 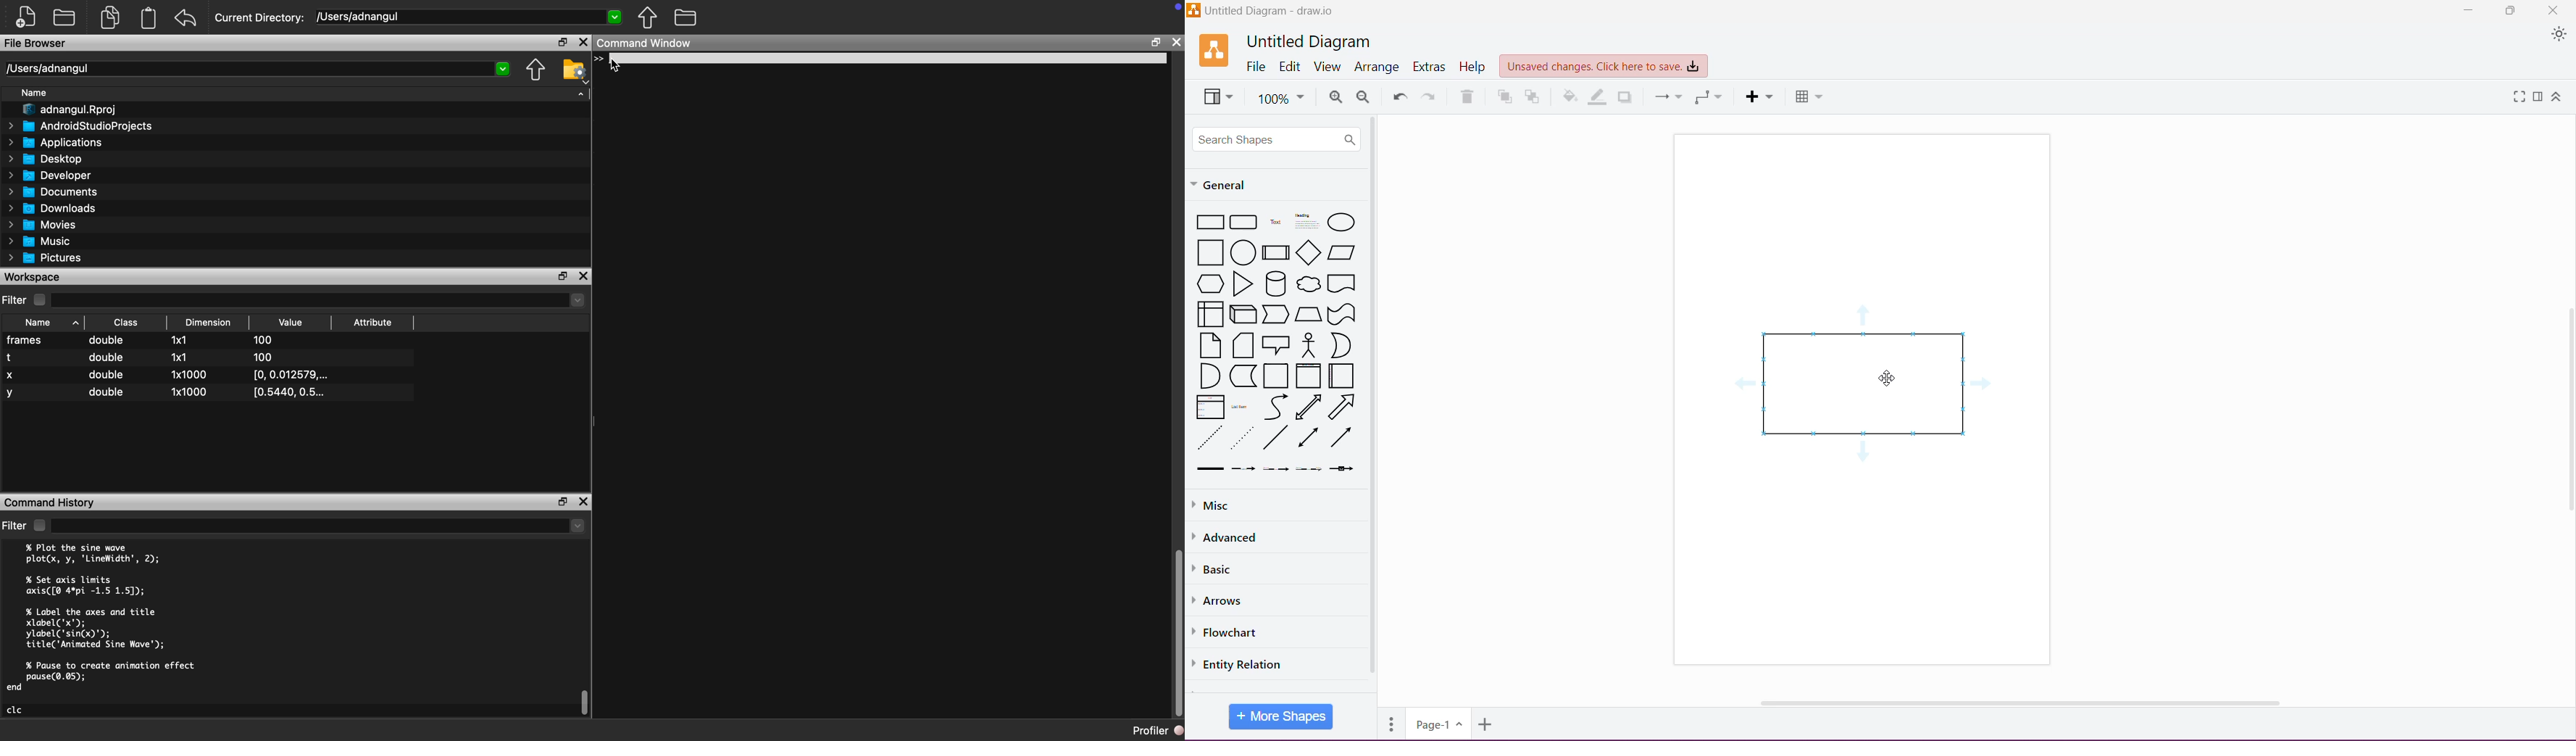 What do you see at coordinates (2552, 10) in the screenshot?
I see `Close` at bounding box center [2552, 10].